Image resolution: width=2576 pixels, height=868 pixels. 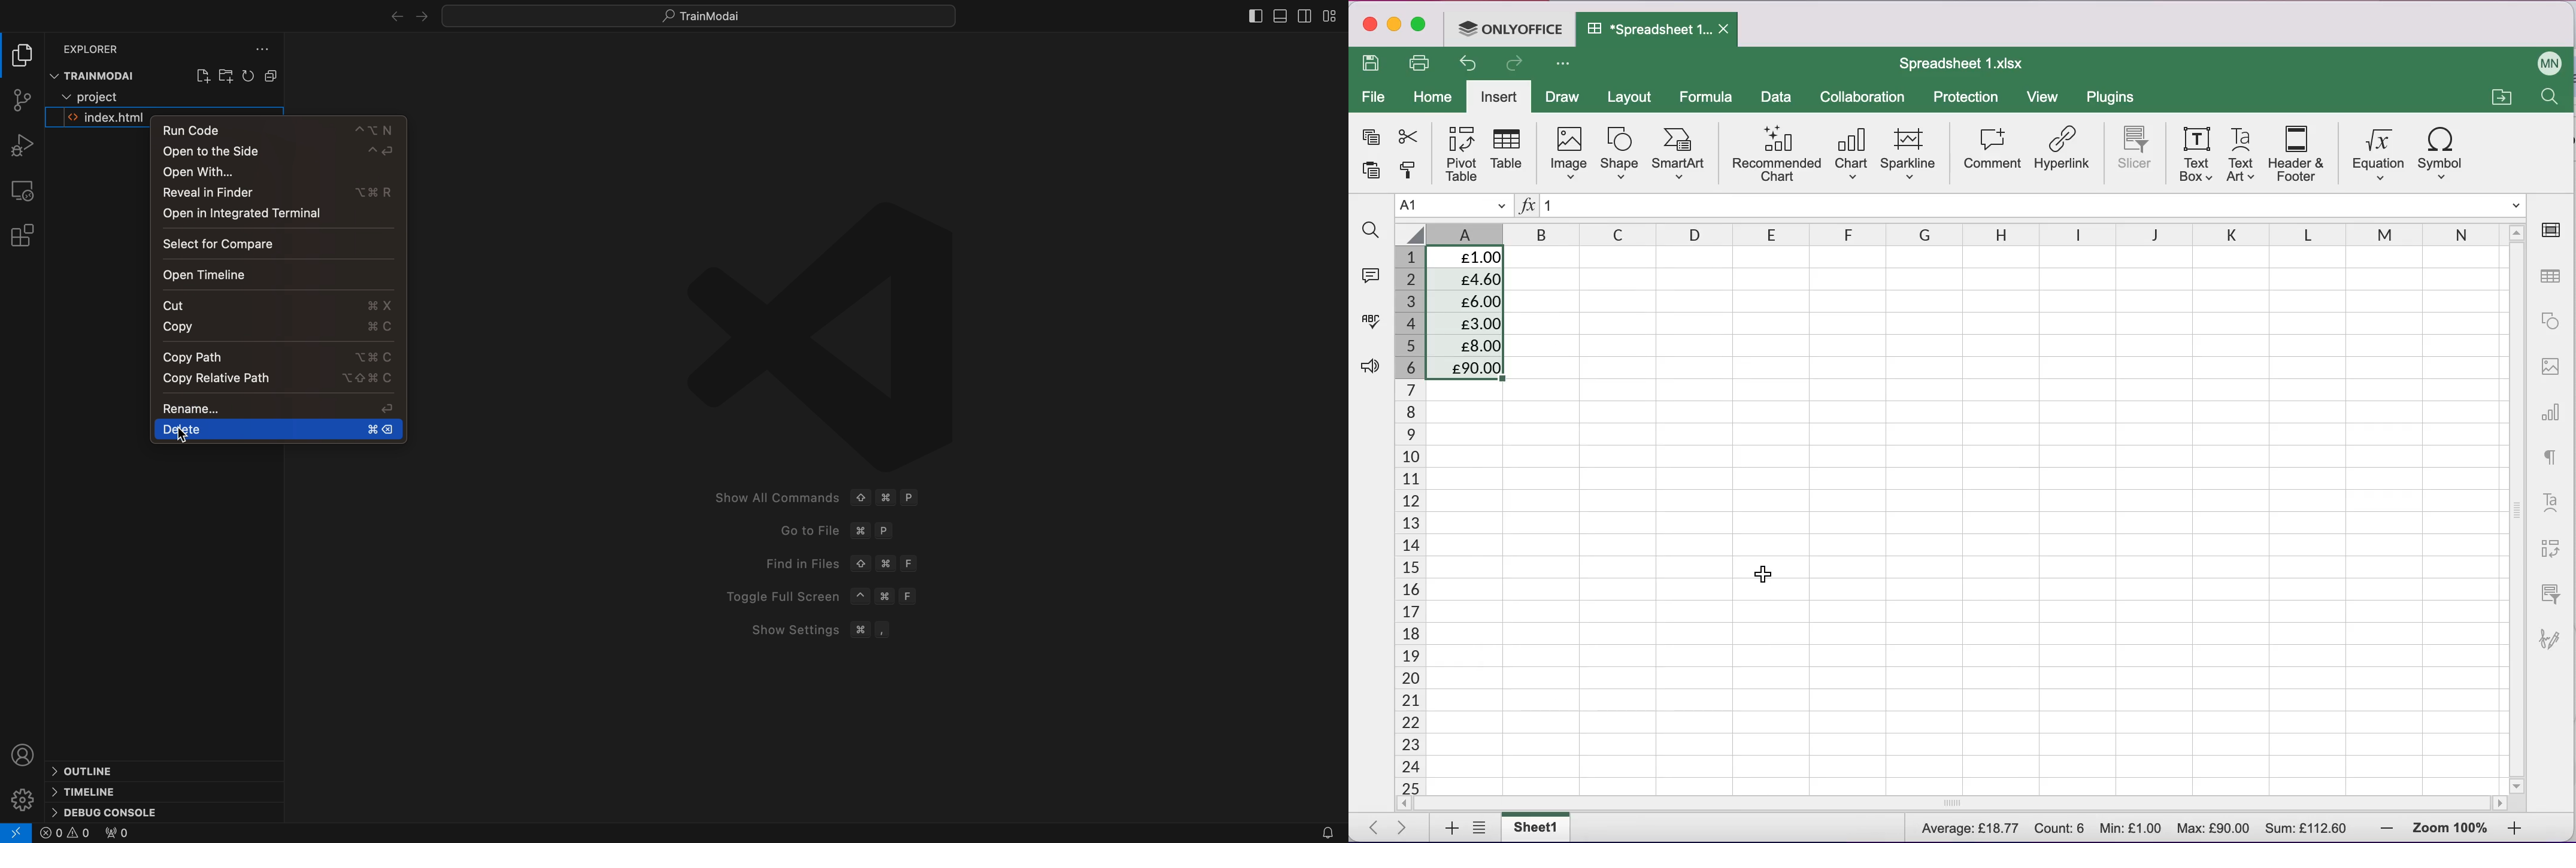 What do you see at coordinates (380, 329) in the screenshot?
I see `C` at bounding box center [380, 329].